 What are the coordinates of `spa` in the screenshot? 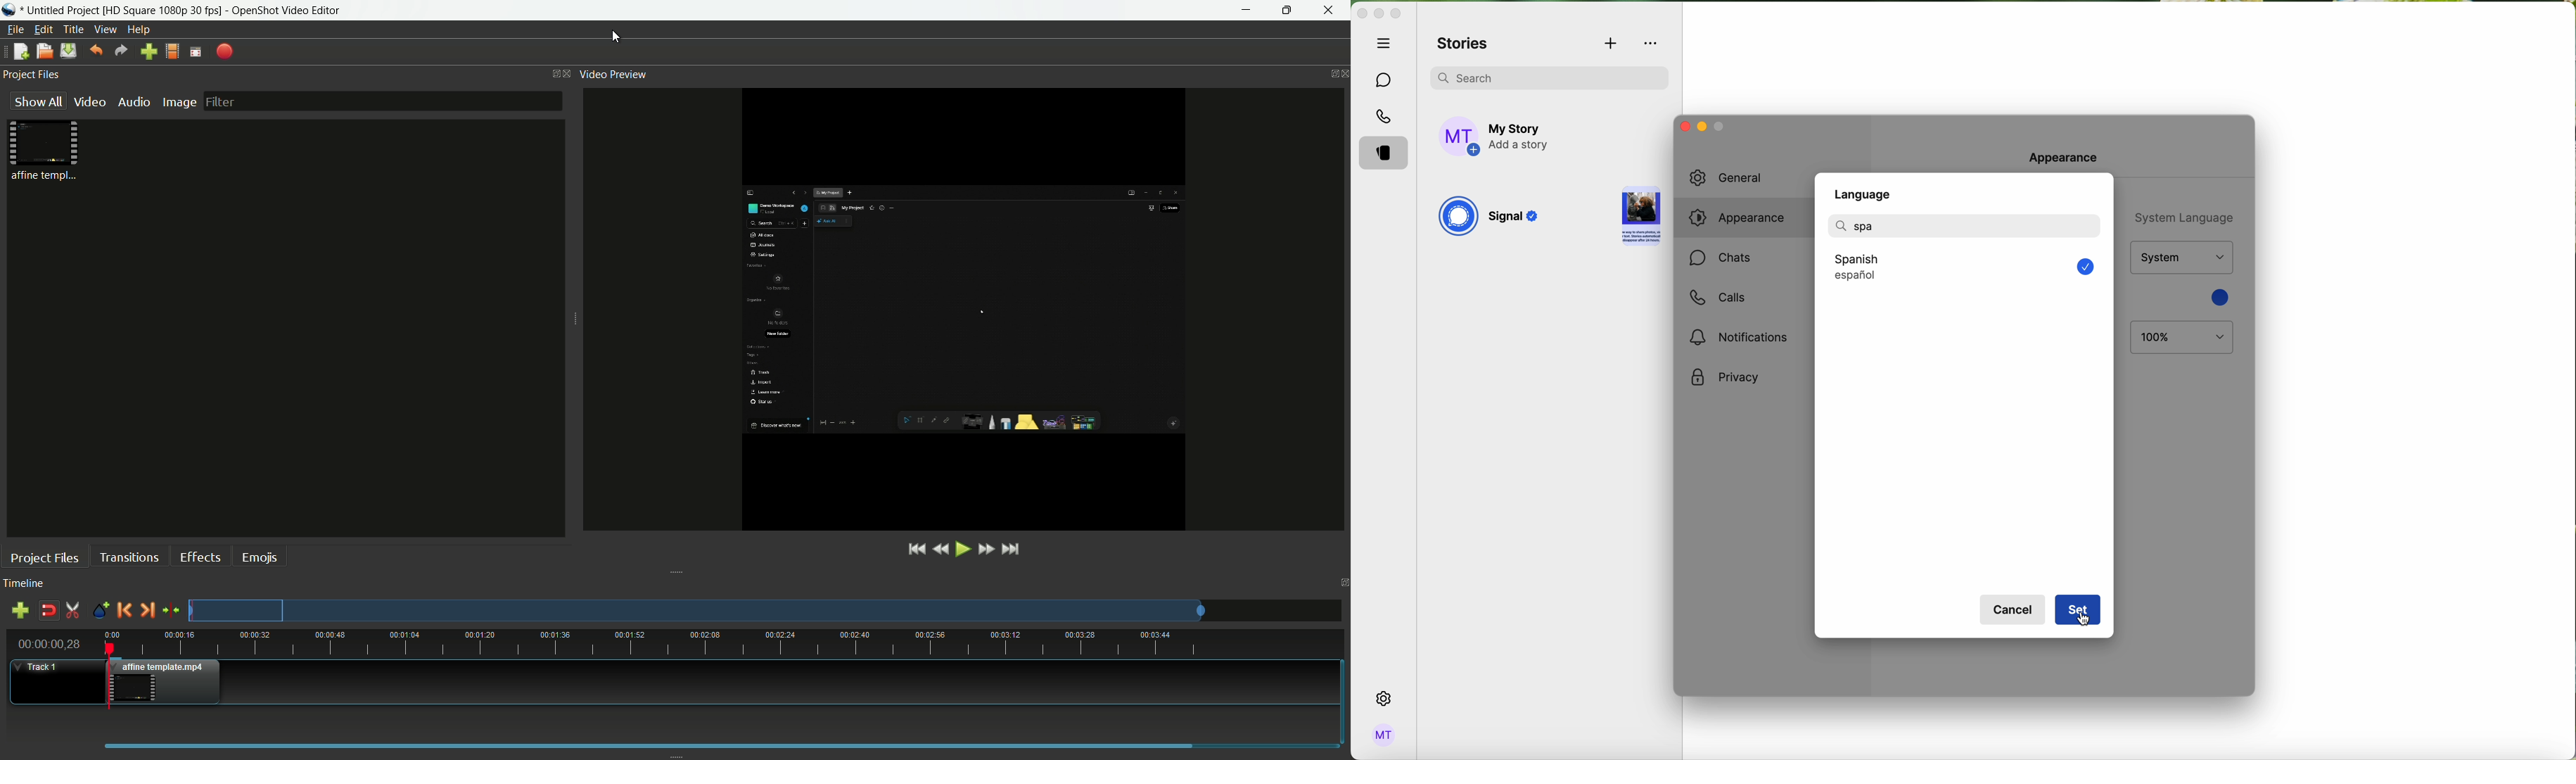 It's located at (1857, 226).